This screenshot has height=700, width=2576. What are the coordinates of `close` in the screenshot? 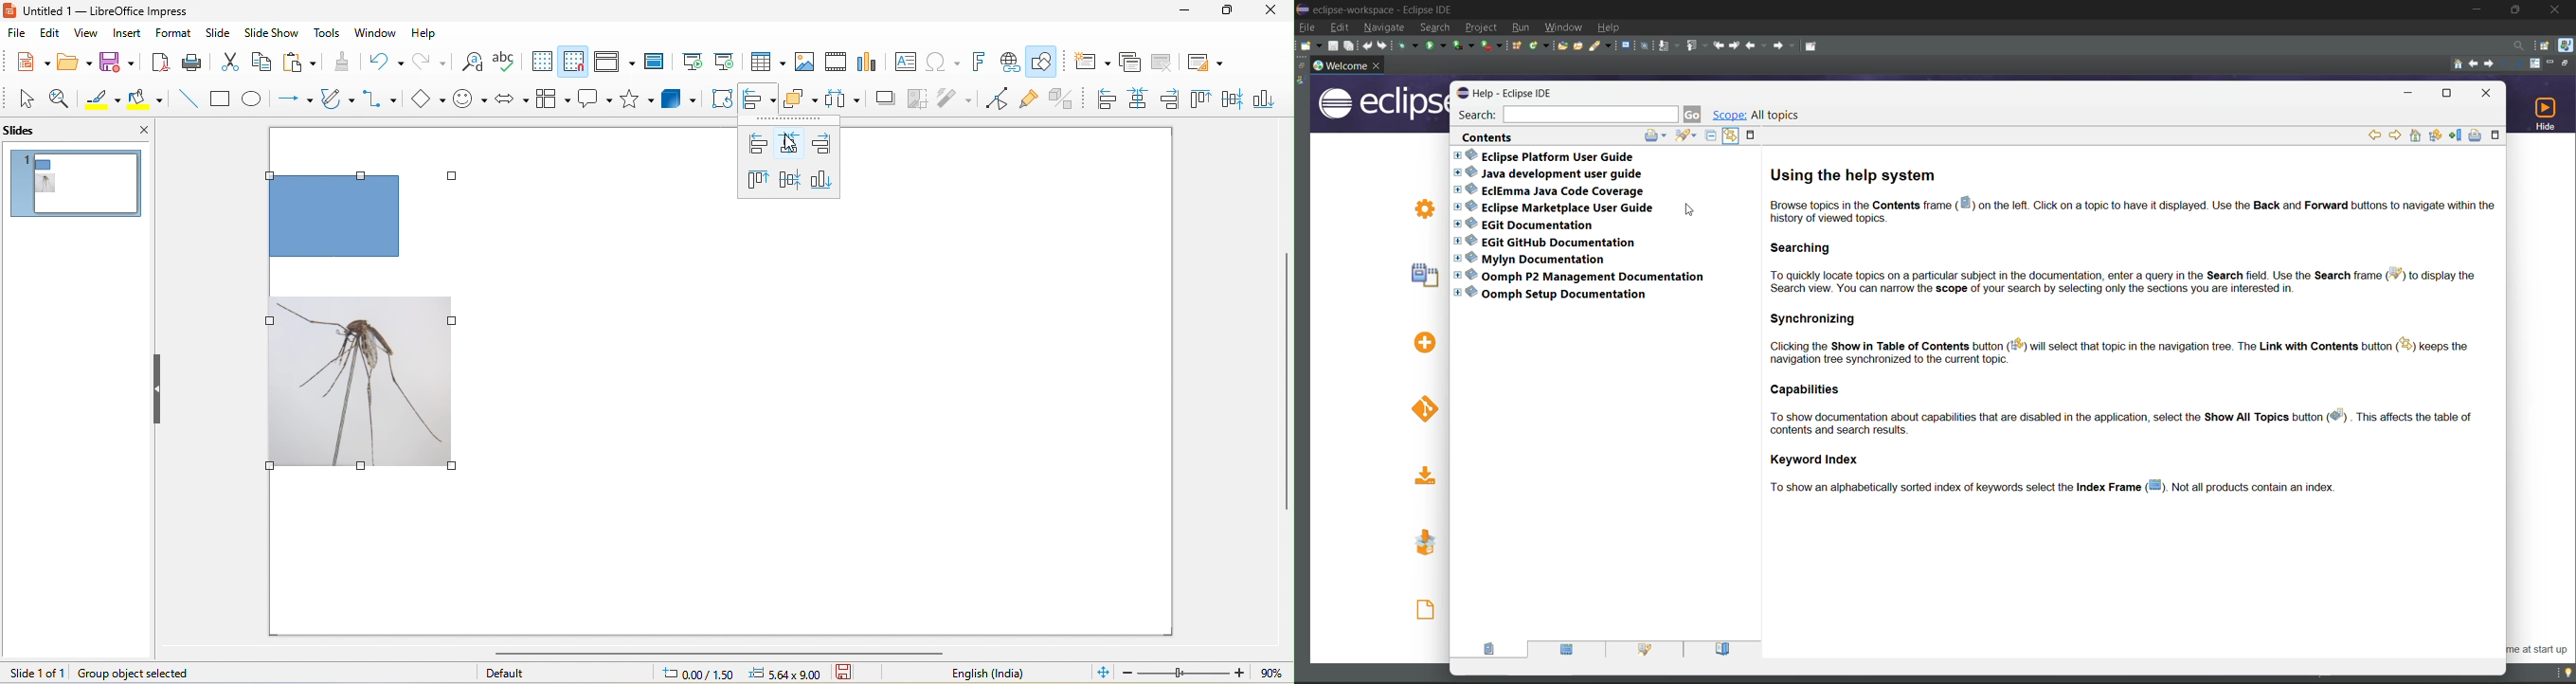 It's located at (132, 130).